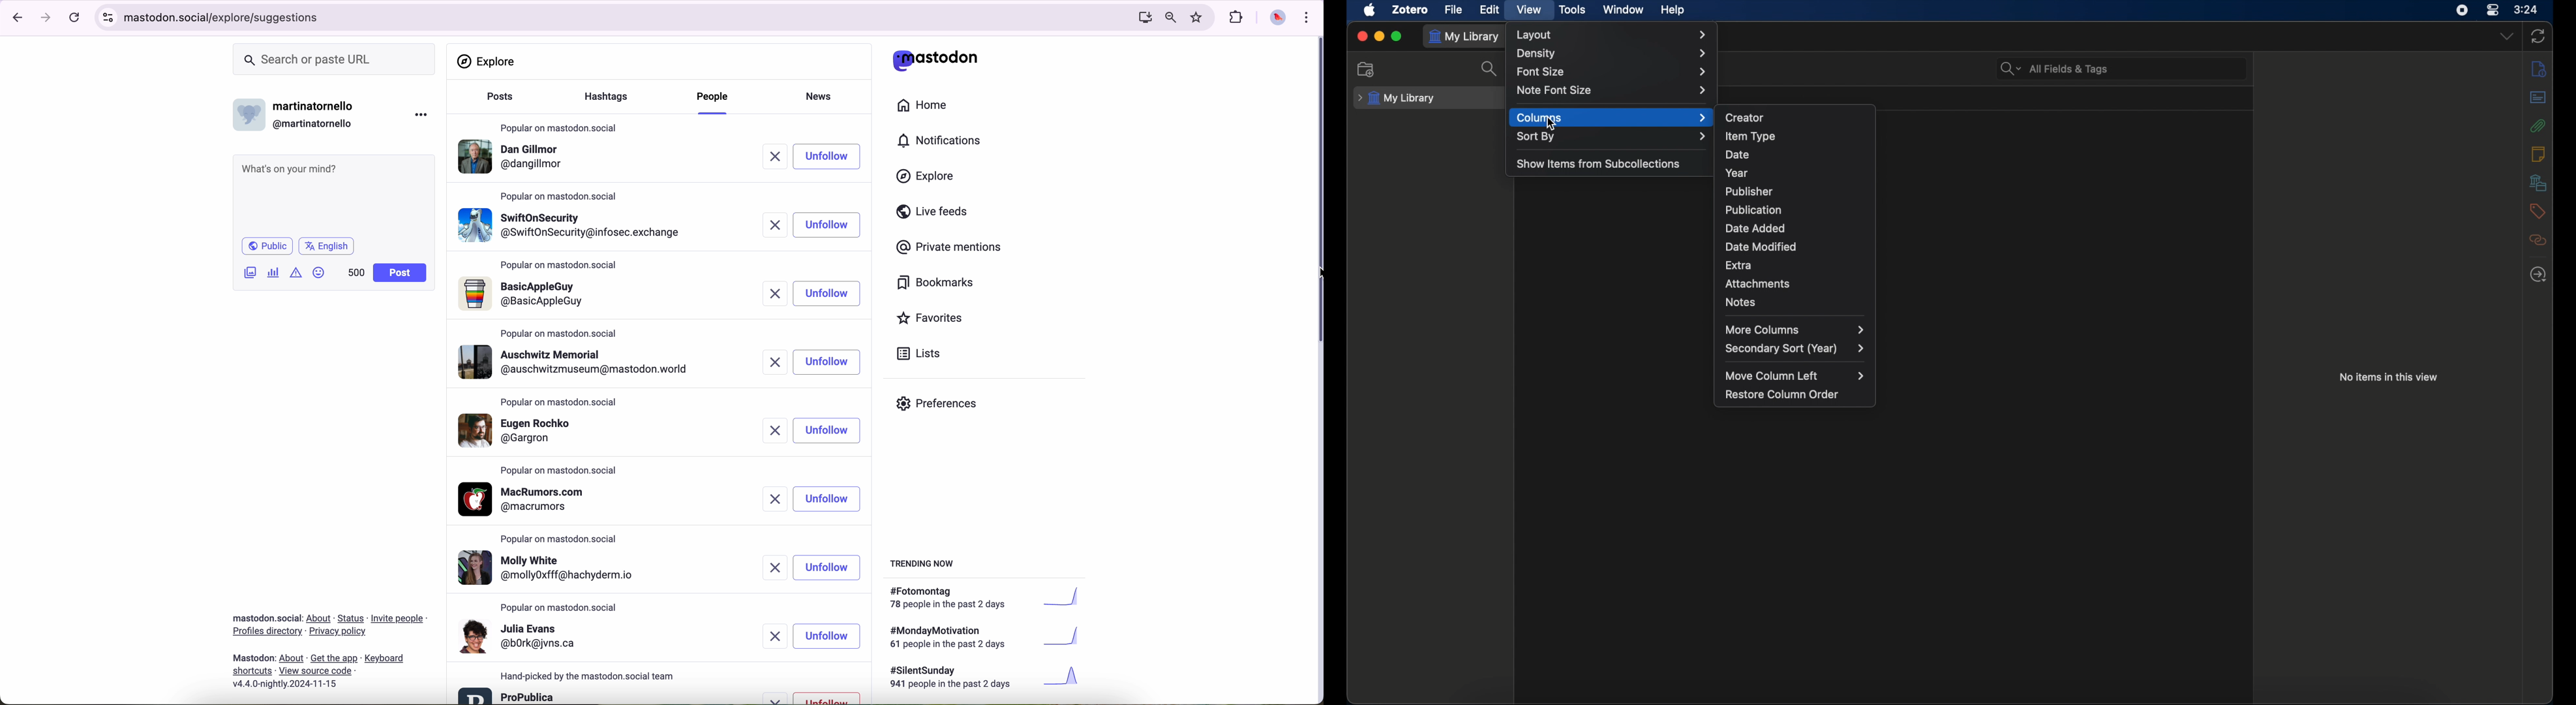  Describe the element at coordinates (333, 194) in the screenshot. I see `what's on your mind?` at that location.